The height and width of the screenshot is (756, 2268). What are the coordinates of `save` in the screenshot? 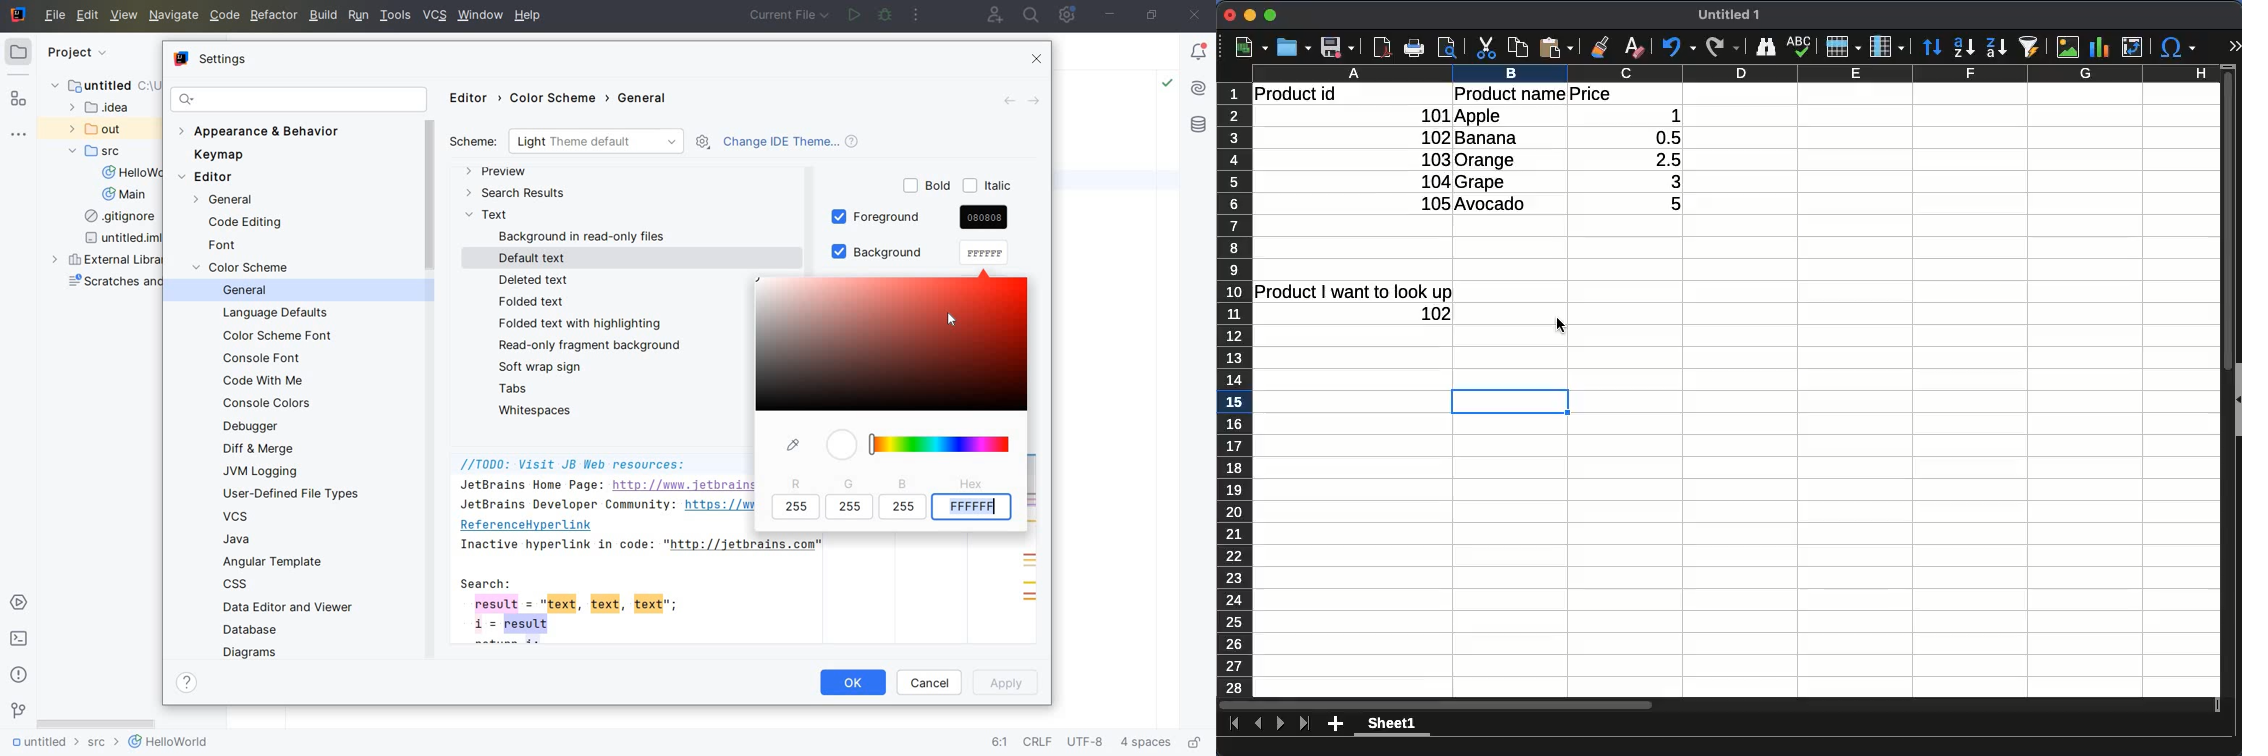 It's located at (1338, 47).